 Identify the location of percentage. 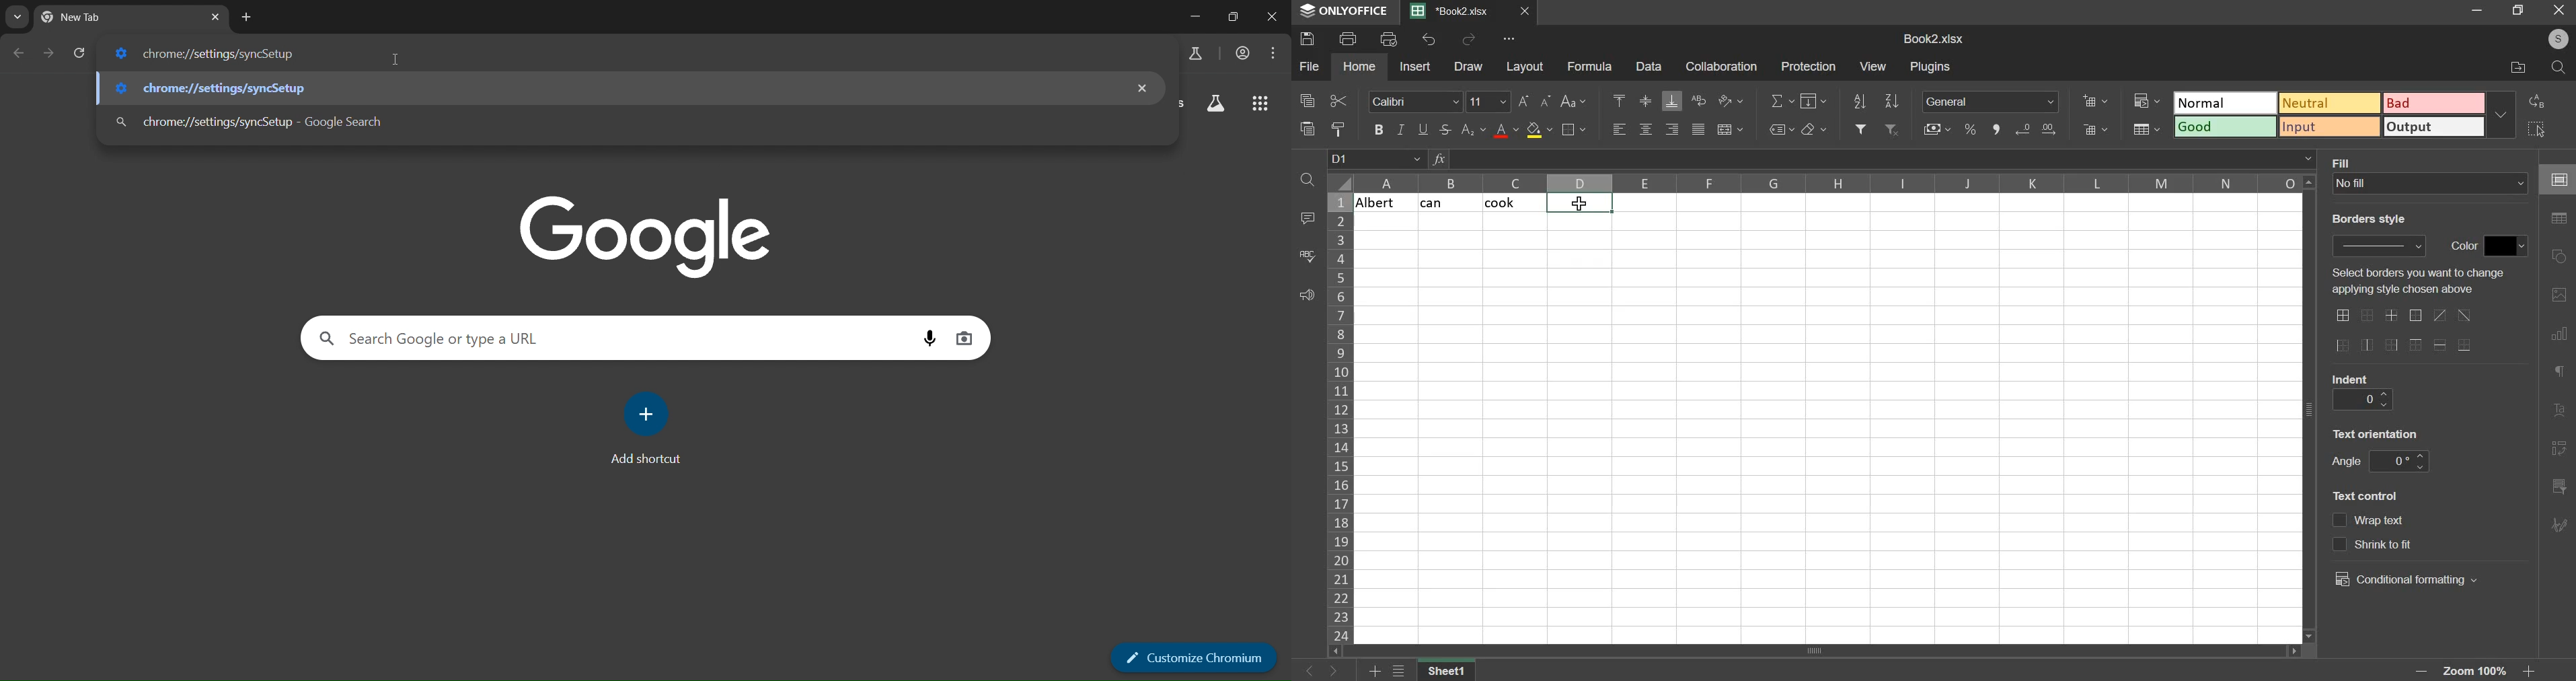
(1969, 129).